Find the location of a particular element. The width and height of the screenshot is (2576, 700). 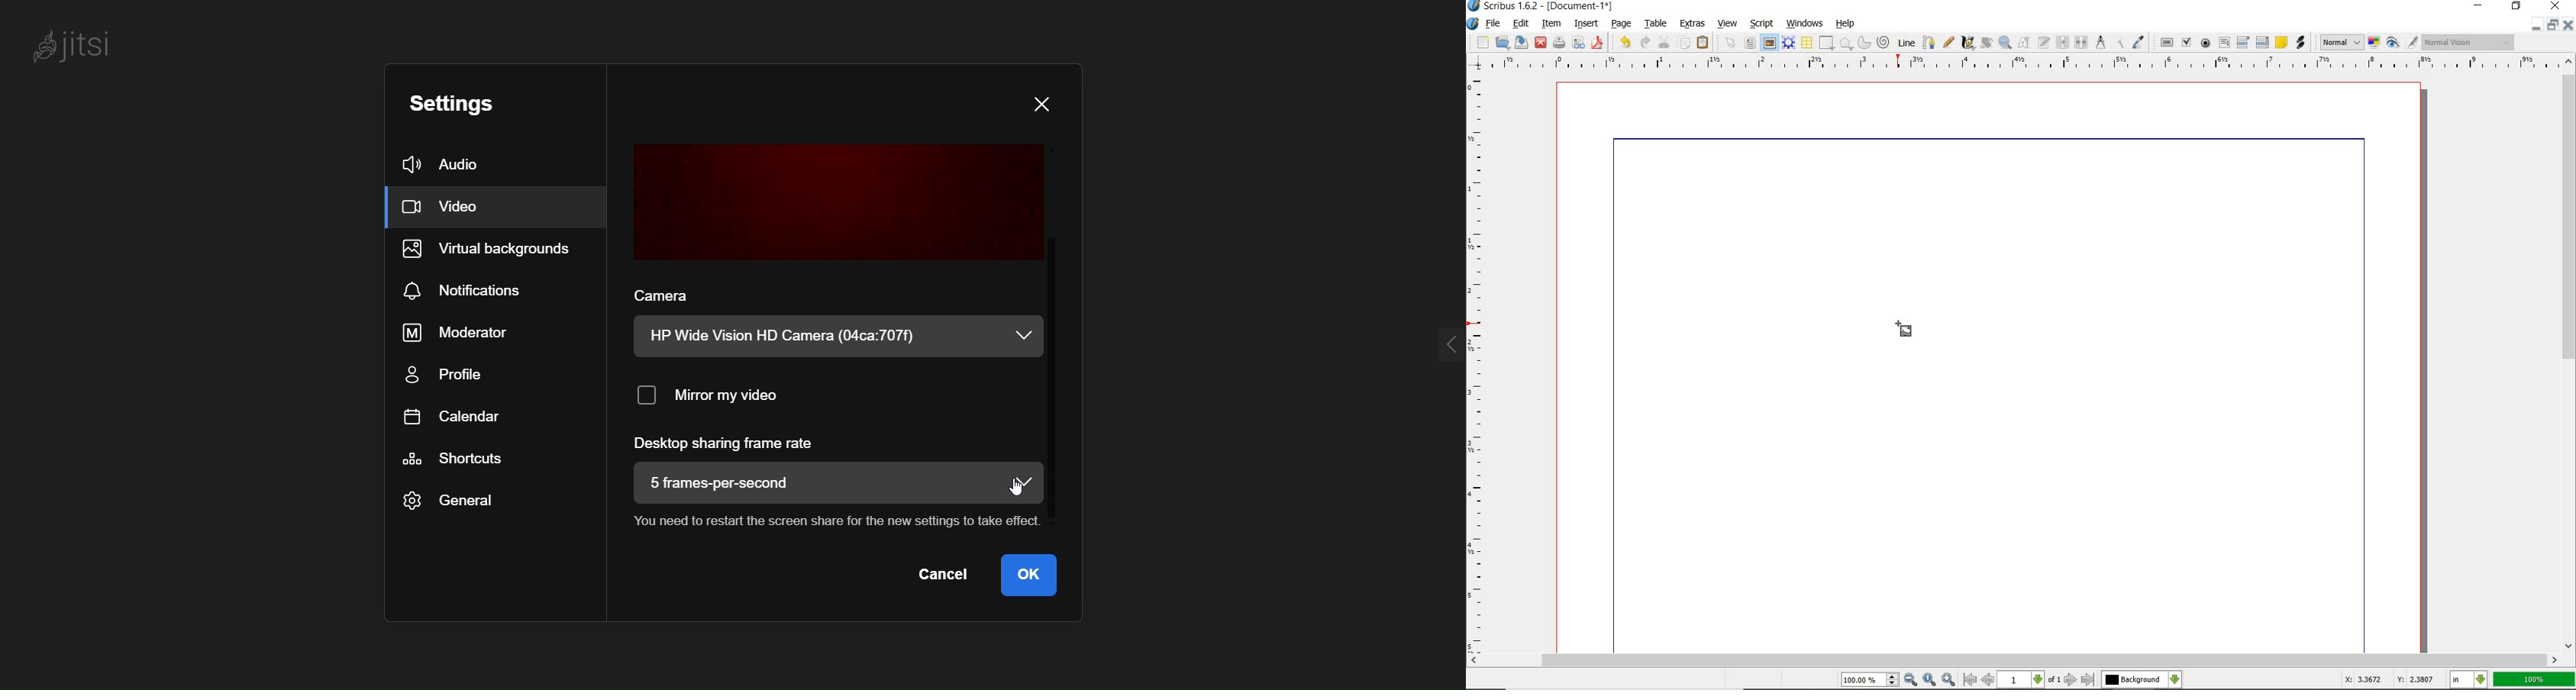

First Page is located at coordinates (1970, 681).